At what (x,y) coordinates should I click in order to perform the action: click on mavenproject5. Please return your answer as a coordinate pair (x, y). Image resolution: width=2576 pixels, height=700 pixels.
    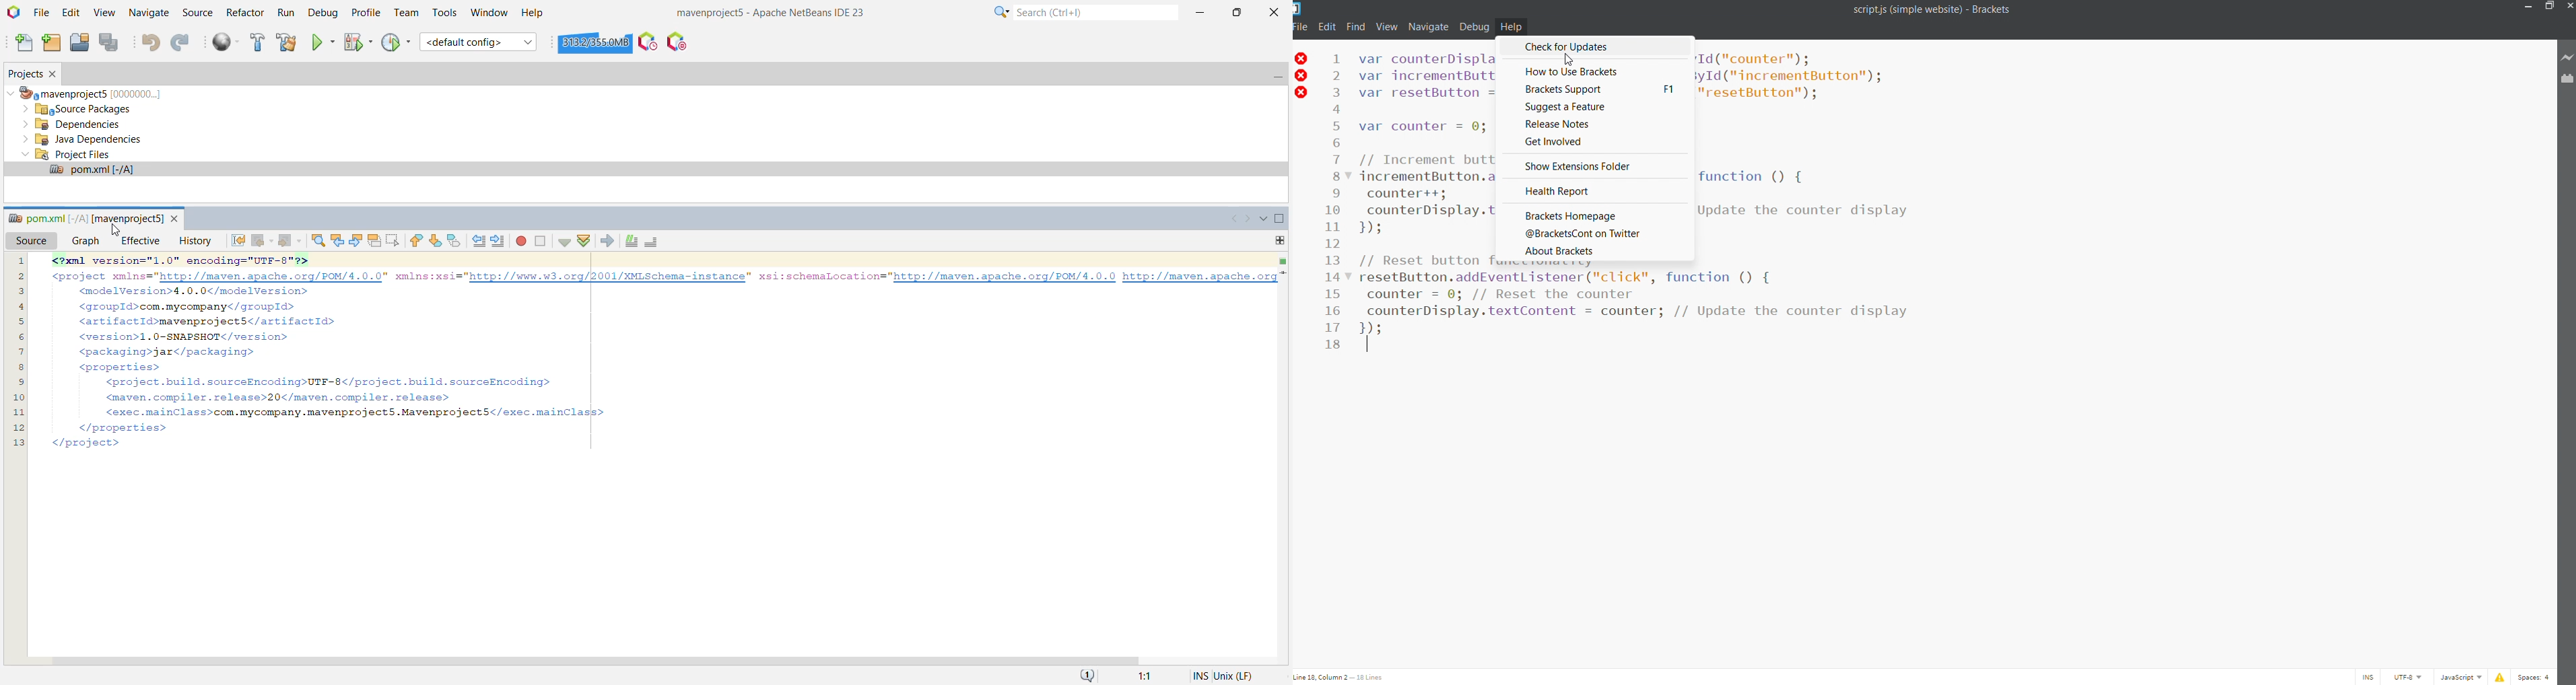
    Looking at the image, I should click on (89, 92).